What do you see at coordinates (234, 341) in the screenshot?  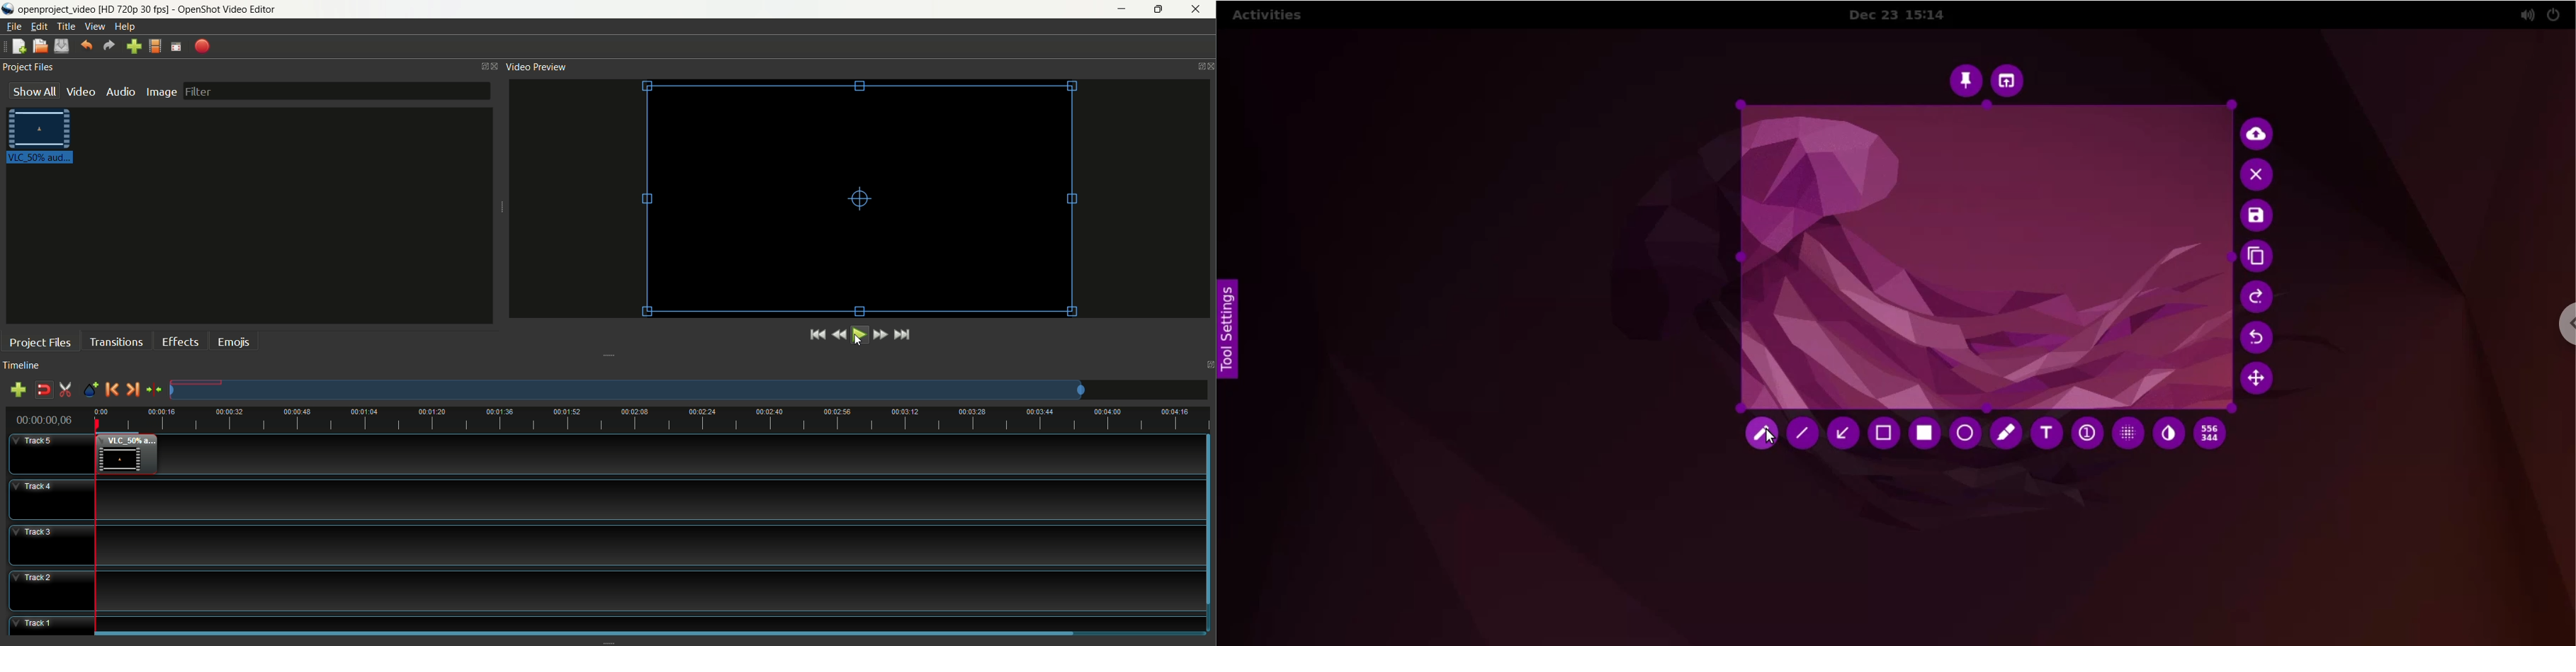 I see `emojis` at bounding box center [234, 341].